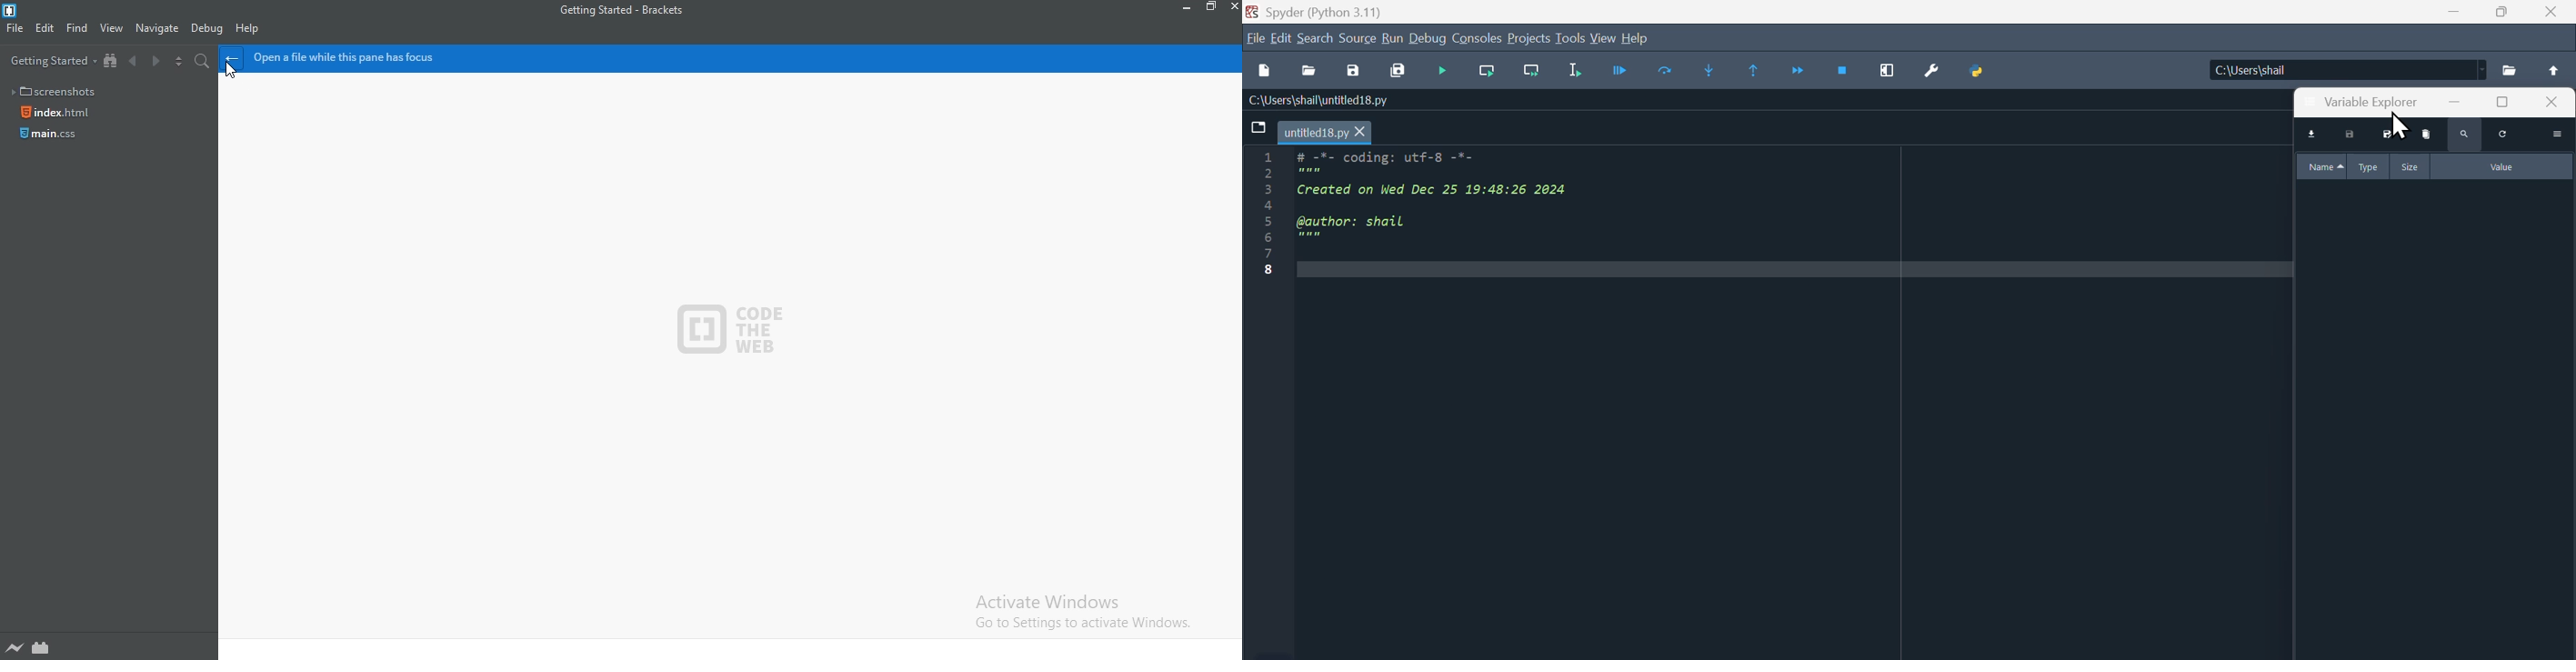  What do you see at coordinates (2371, 165) in the screenshot?
I see `type` at bounding box center [2371, 165].